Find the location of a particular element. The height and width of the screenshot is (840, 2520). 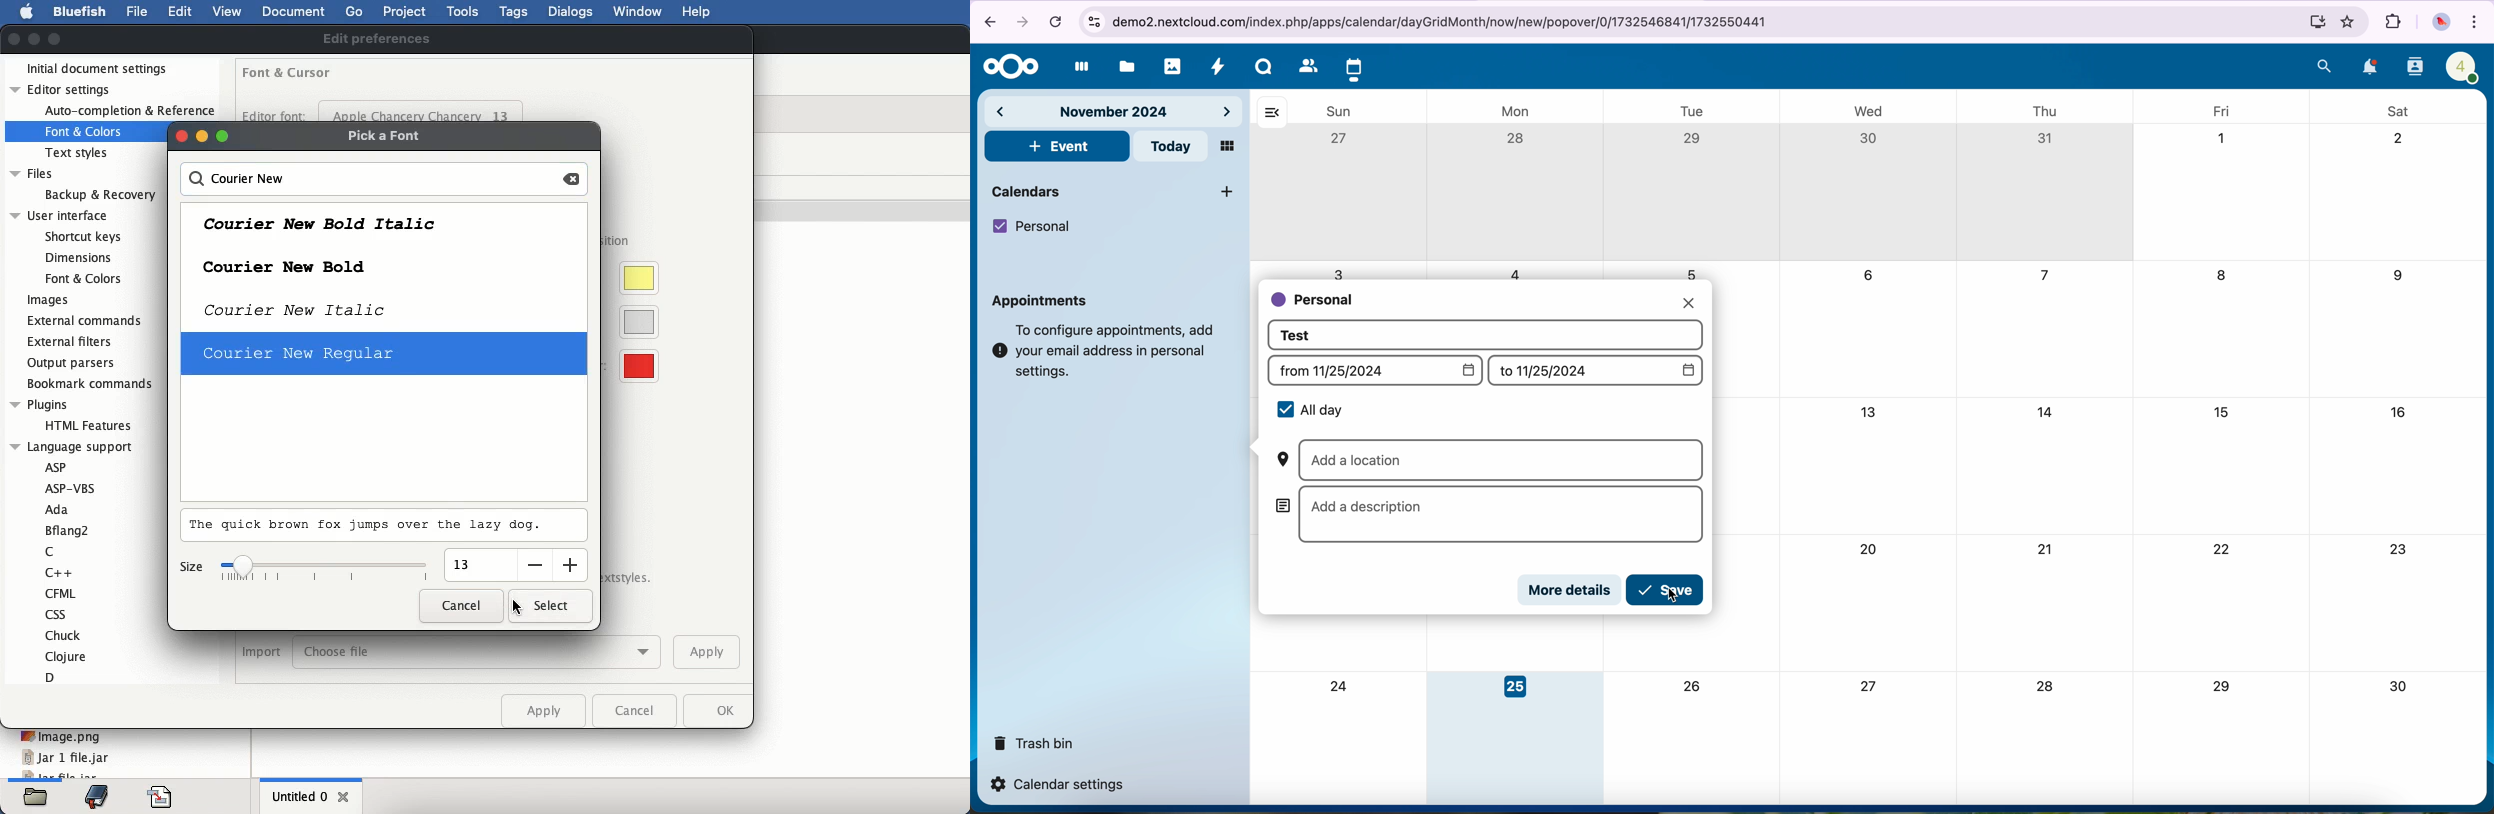

click on calendar is located at coordinates (1354, 68).